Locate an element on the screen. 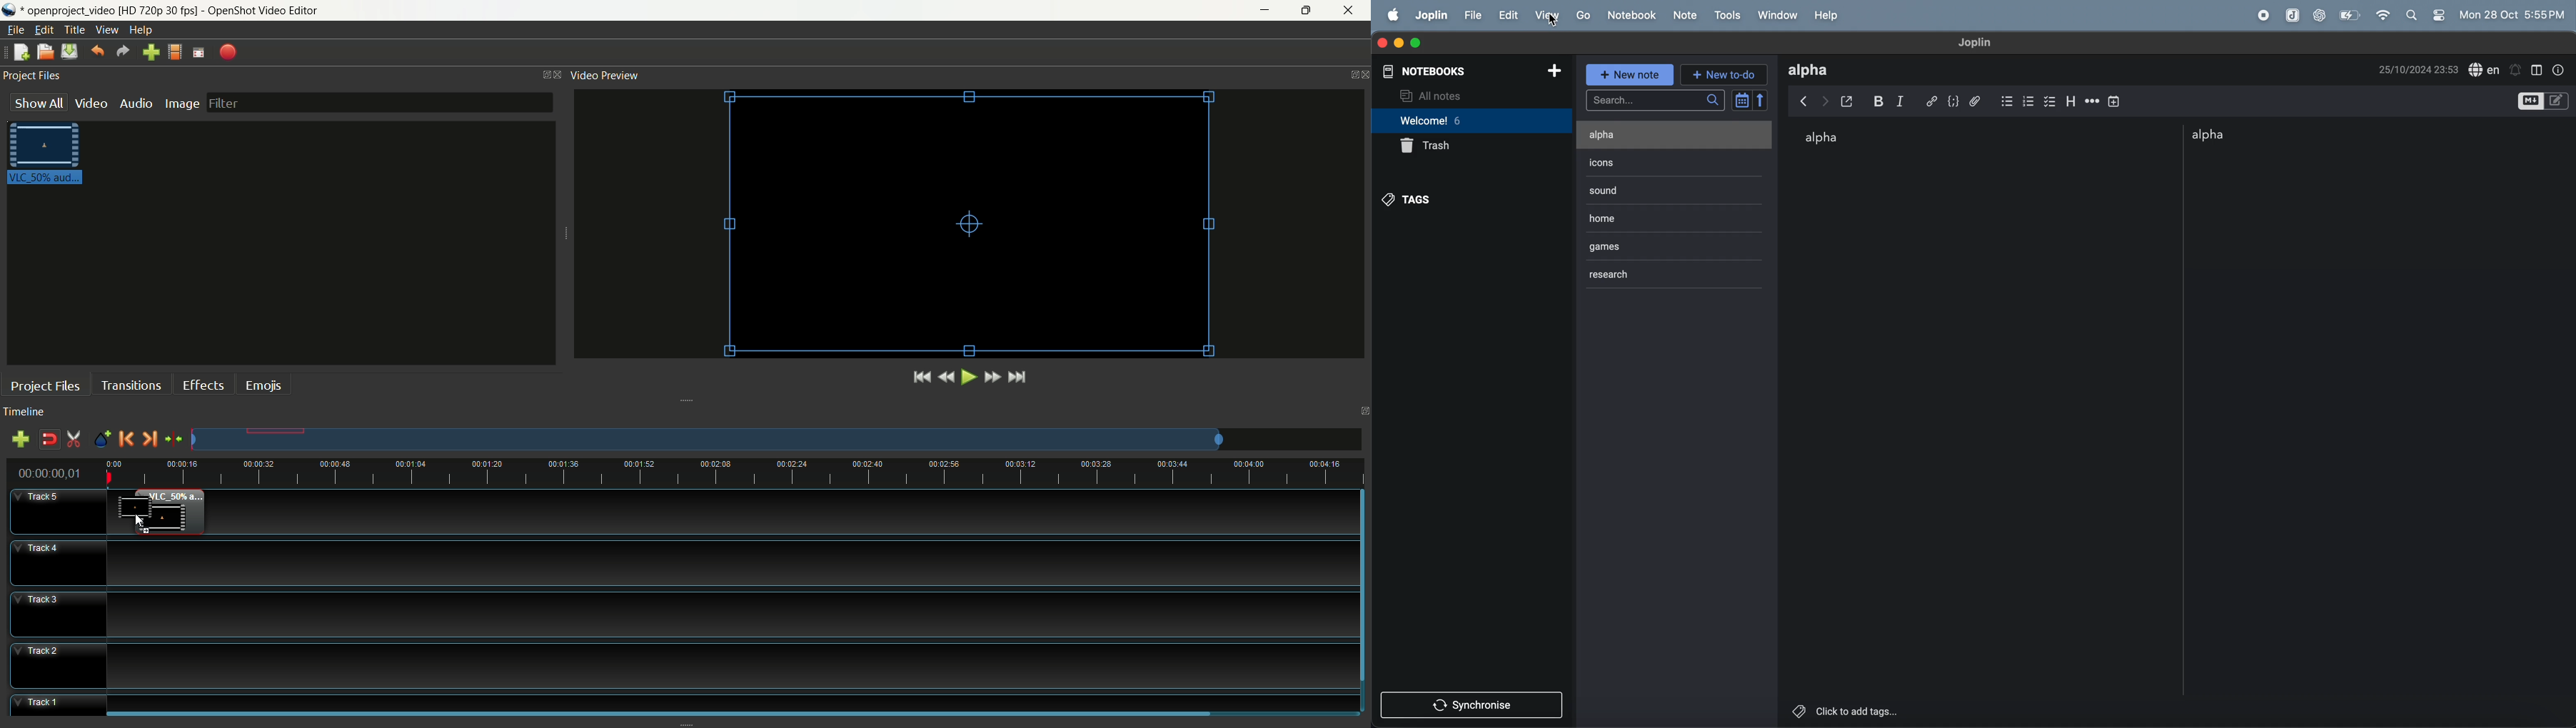 The height and width of the screenshot is (728, 2576). horrizontal lines is located at coordinates (2092, 101).